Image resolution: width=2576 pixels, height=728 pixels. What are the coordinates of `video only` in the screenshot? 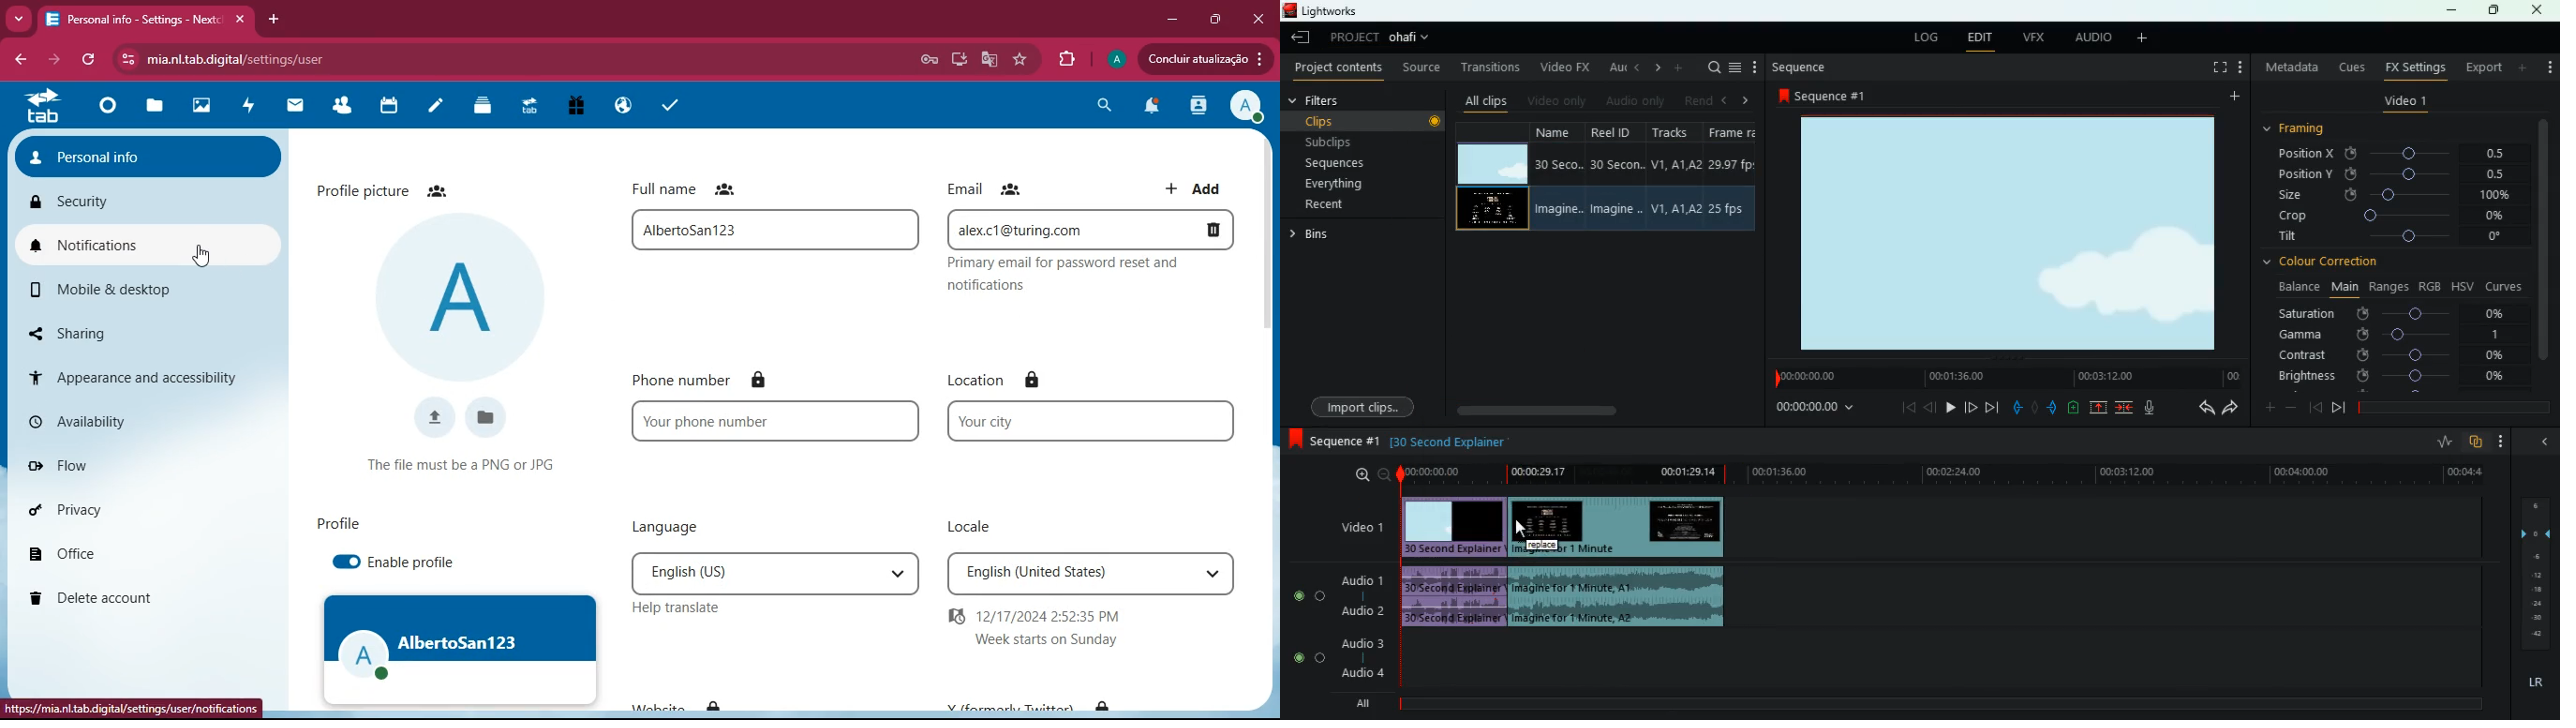 It's located at (1557, 100).